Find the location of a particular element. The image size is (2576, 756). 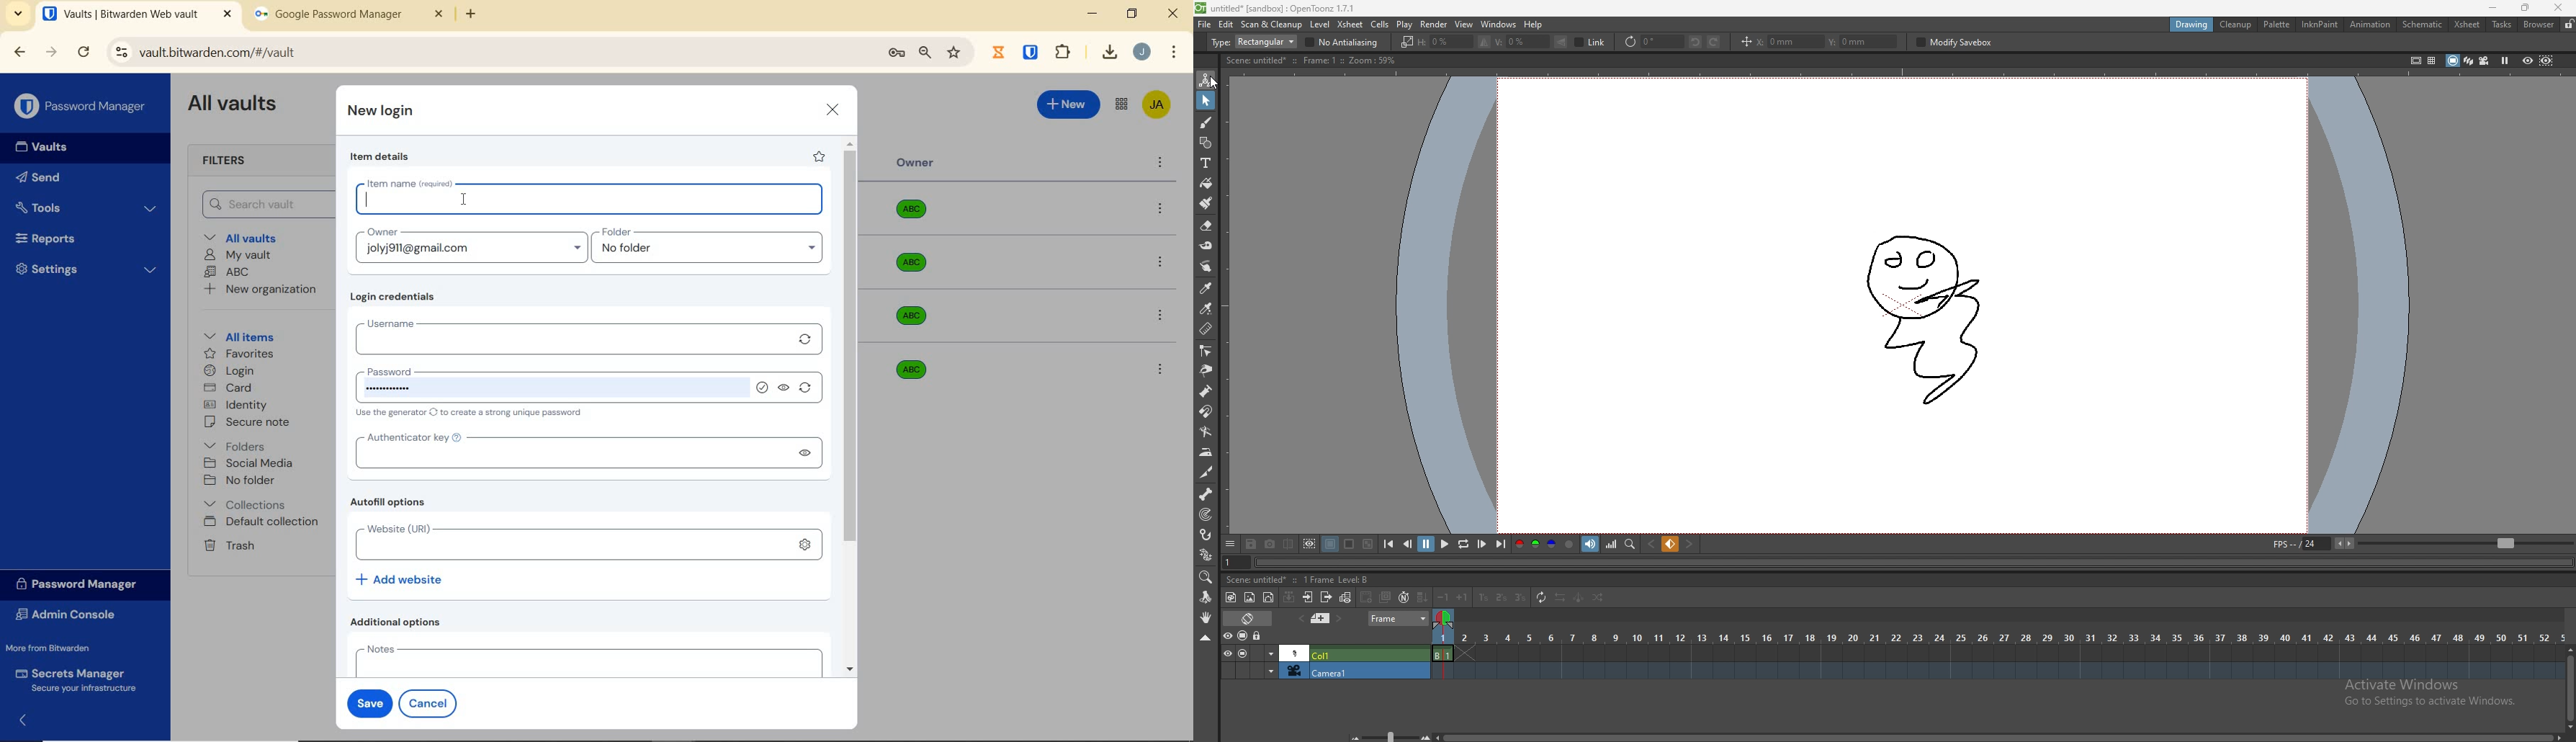

generate is located at coordinates (809, 390).